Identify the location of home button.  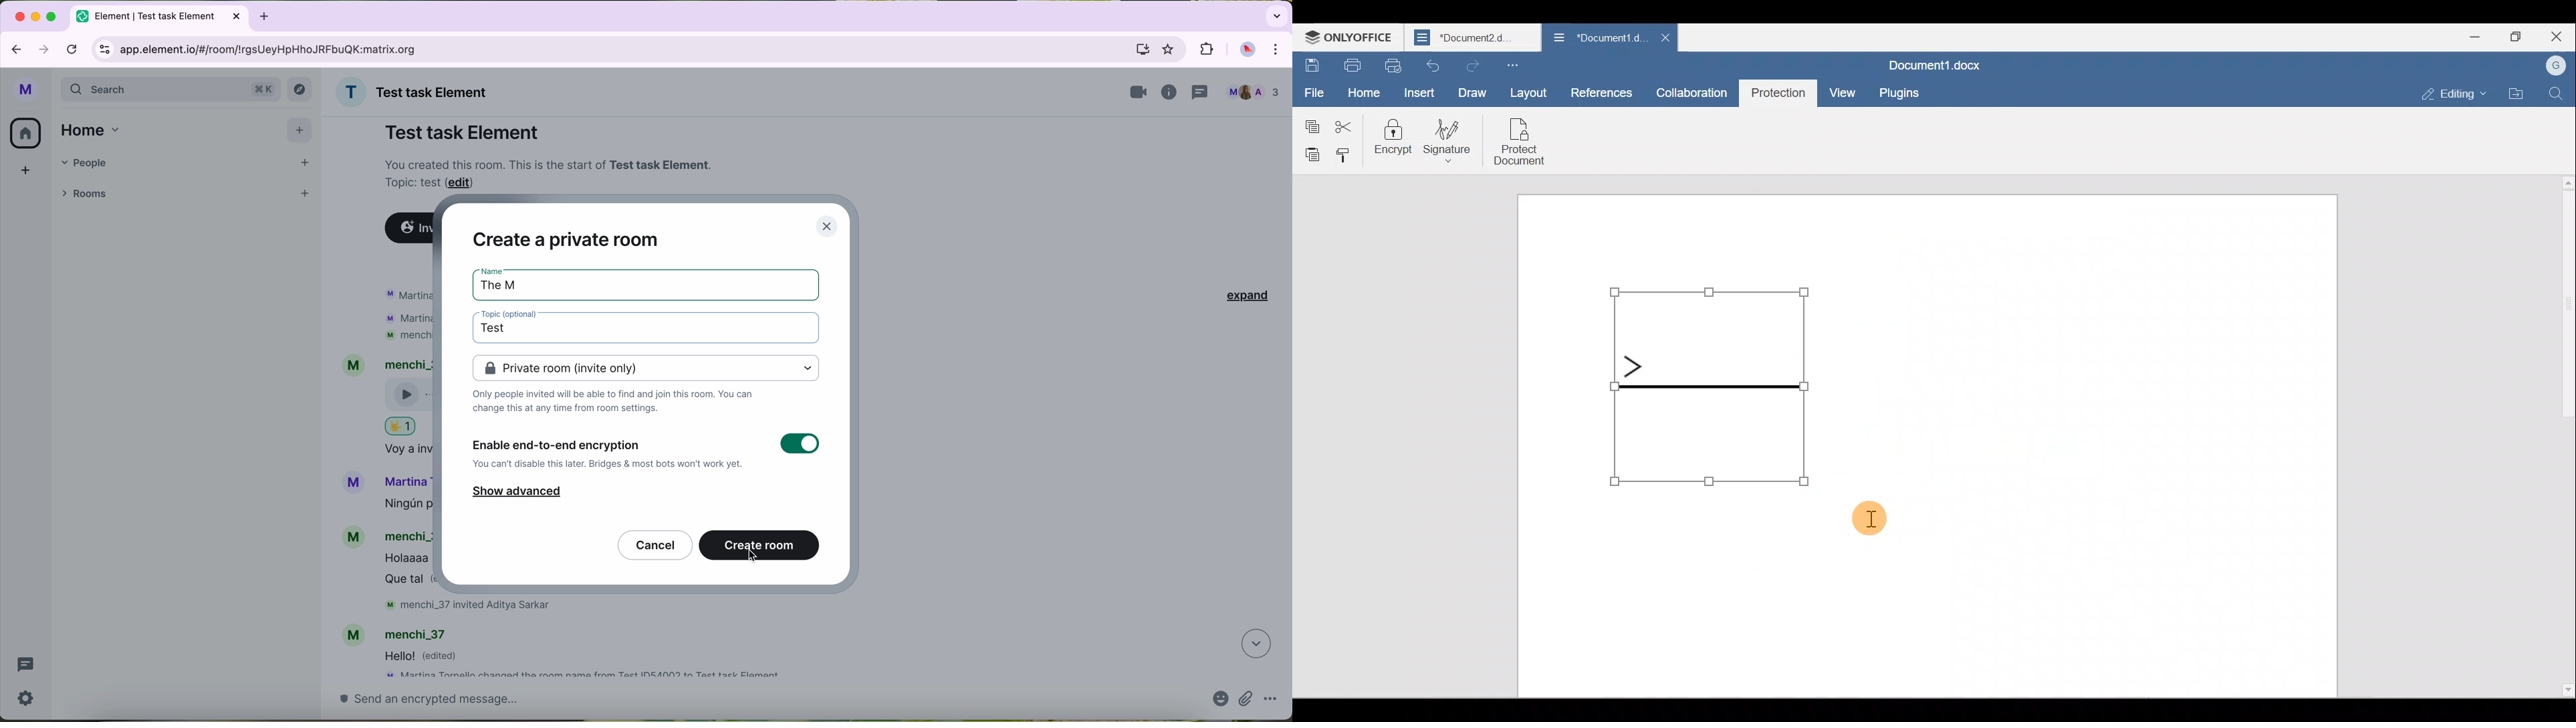
(26, 134).